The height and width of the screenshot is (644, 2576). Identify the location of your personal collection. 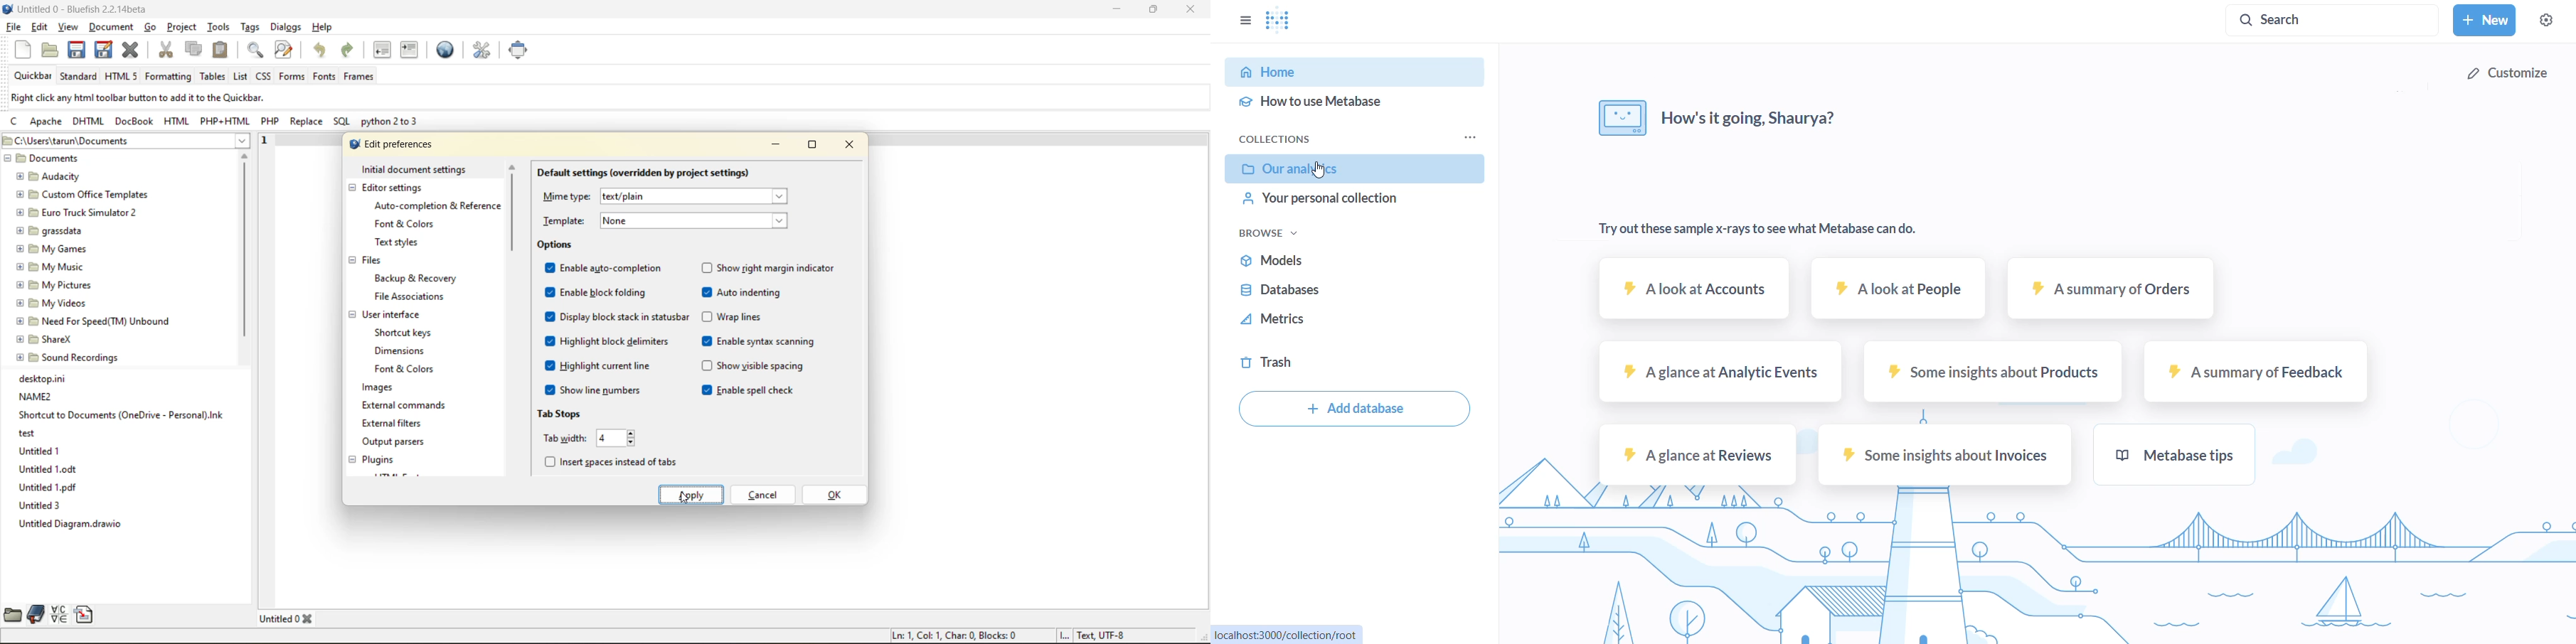
(1344, 205).